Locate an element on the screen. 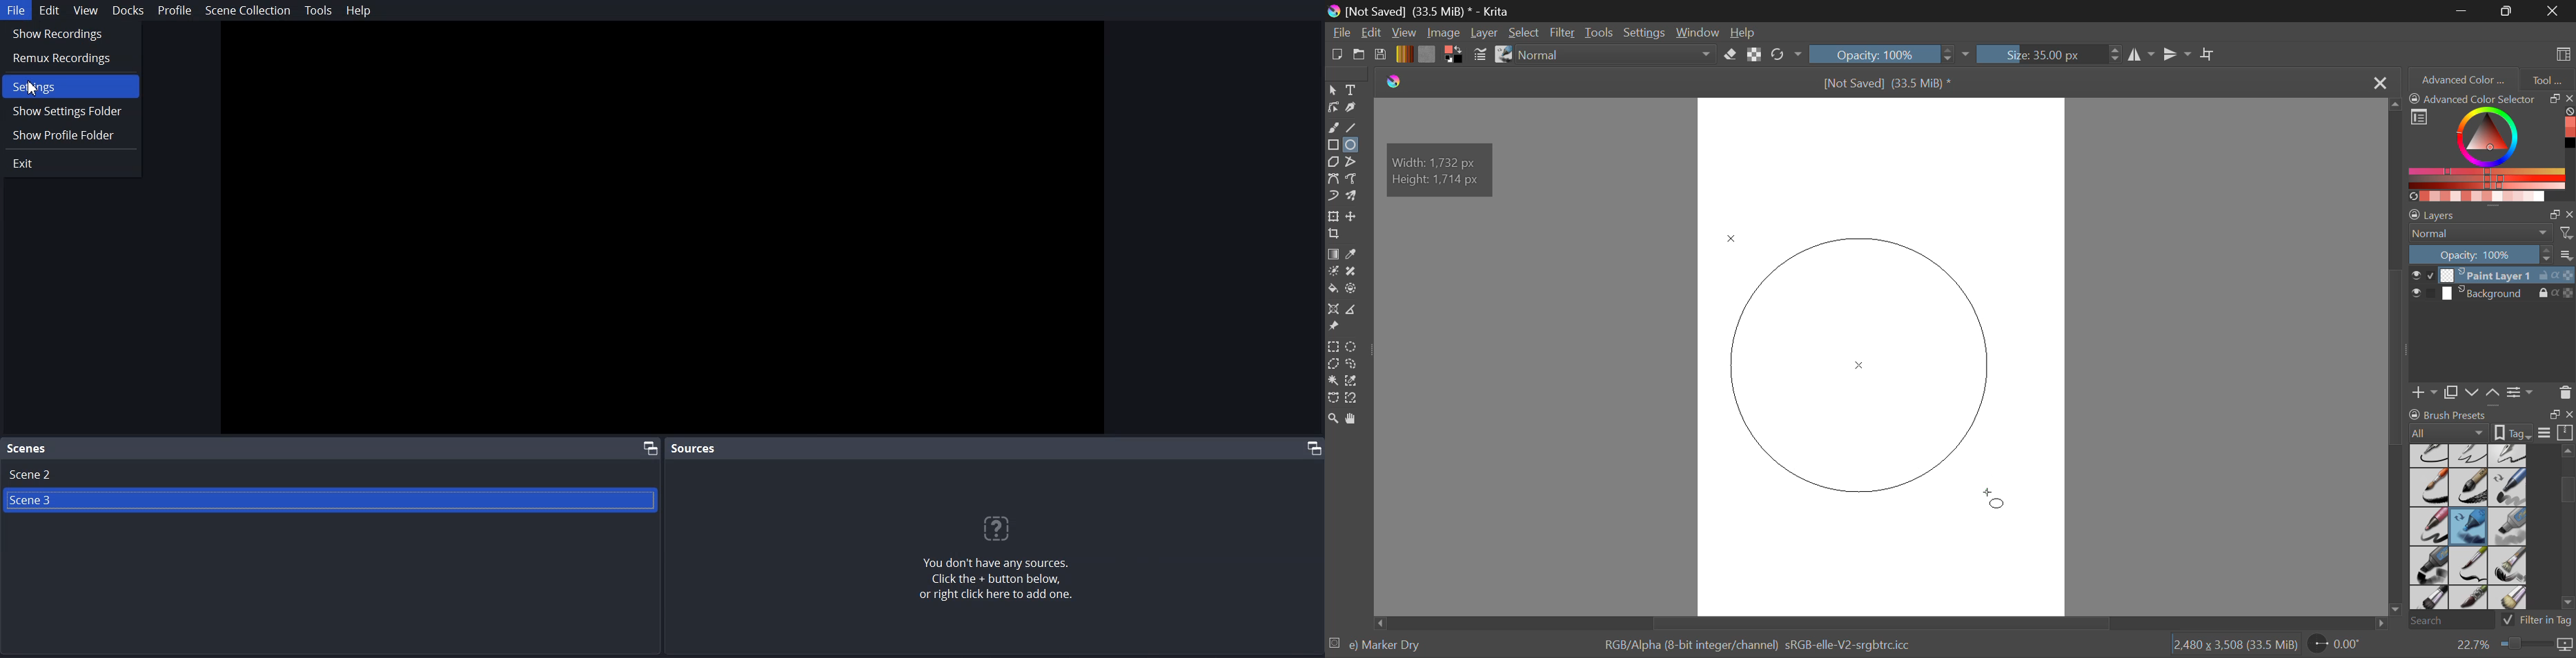 The image size is (2576, 672). Settings is located at coordinates (70, 86).